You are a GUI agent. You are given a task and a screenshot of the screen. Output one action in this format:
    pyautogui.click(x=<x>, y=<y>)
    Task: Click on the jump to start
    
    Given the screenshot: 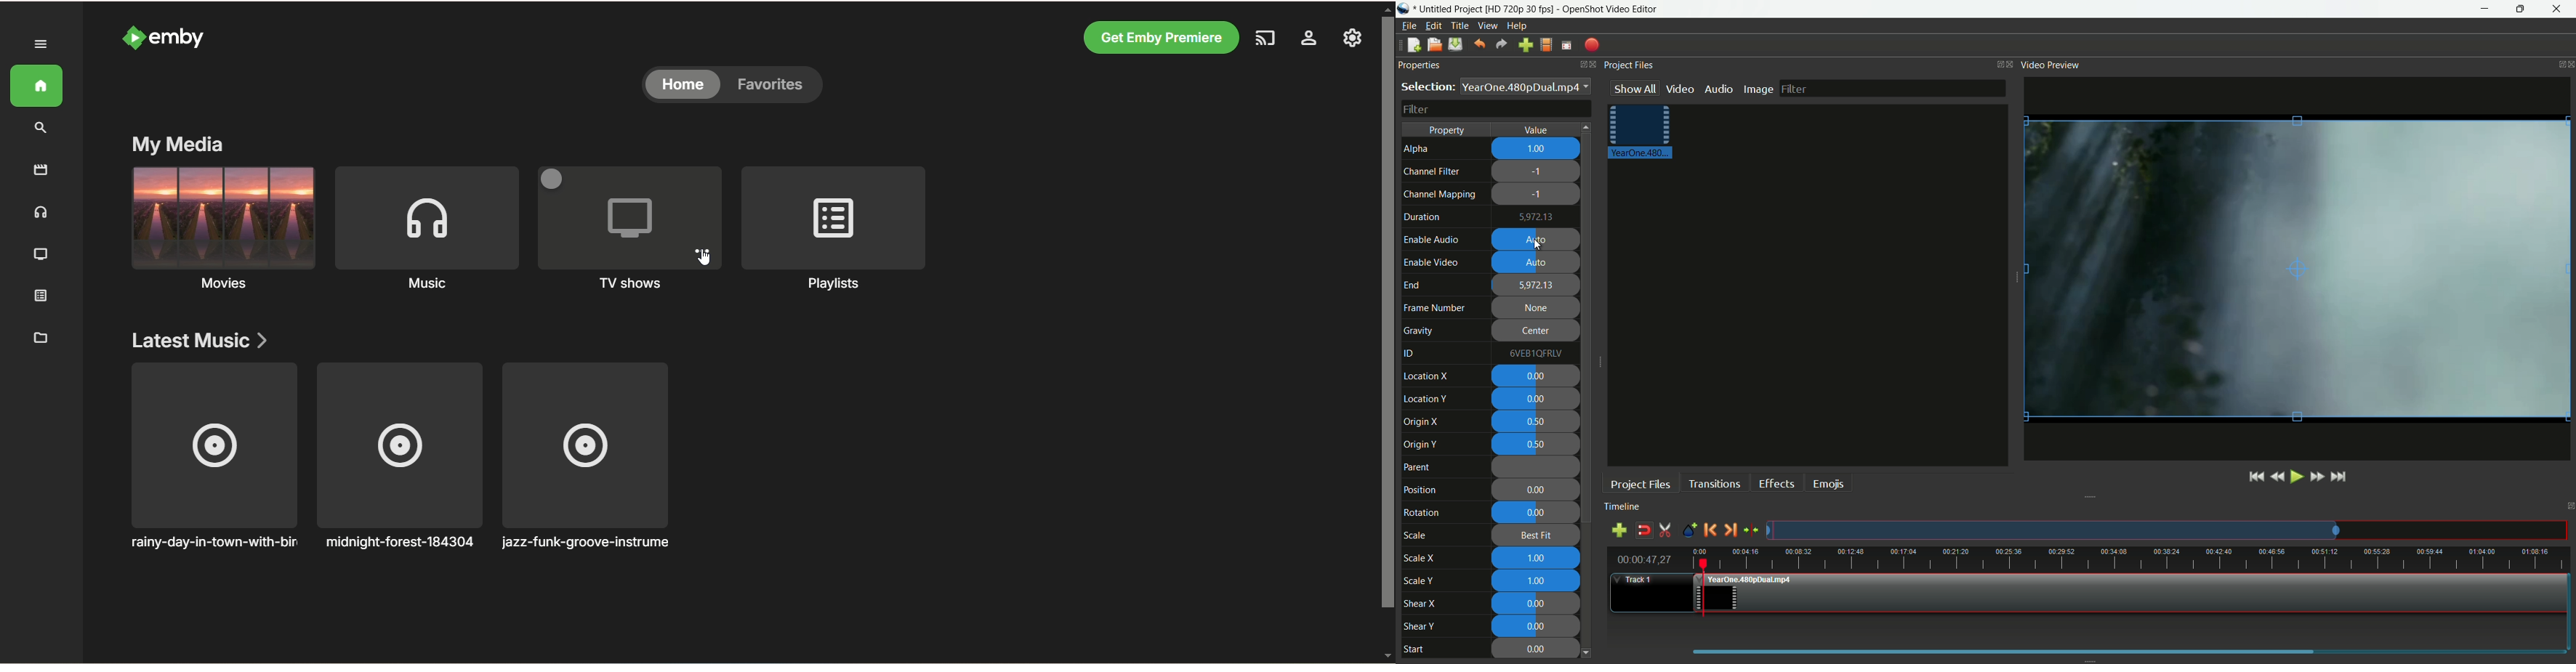 What is the action you would take?
    pyautogui.click(x=2196, y=478)
    